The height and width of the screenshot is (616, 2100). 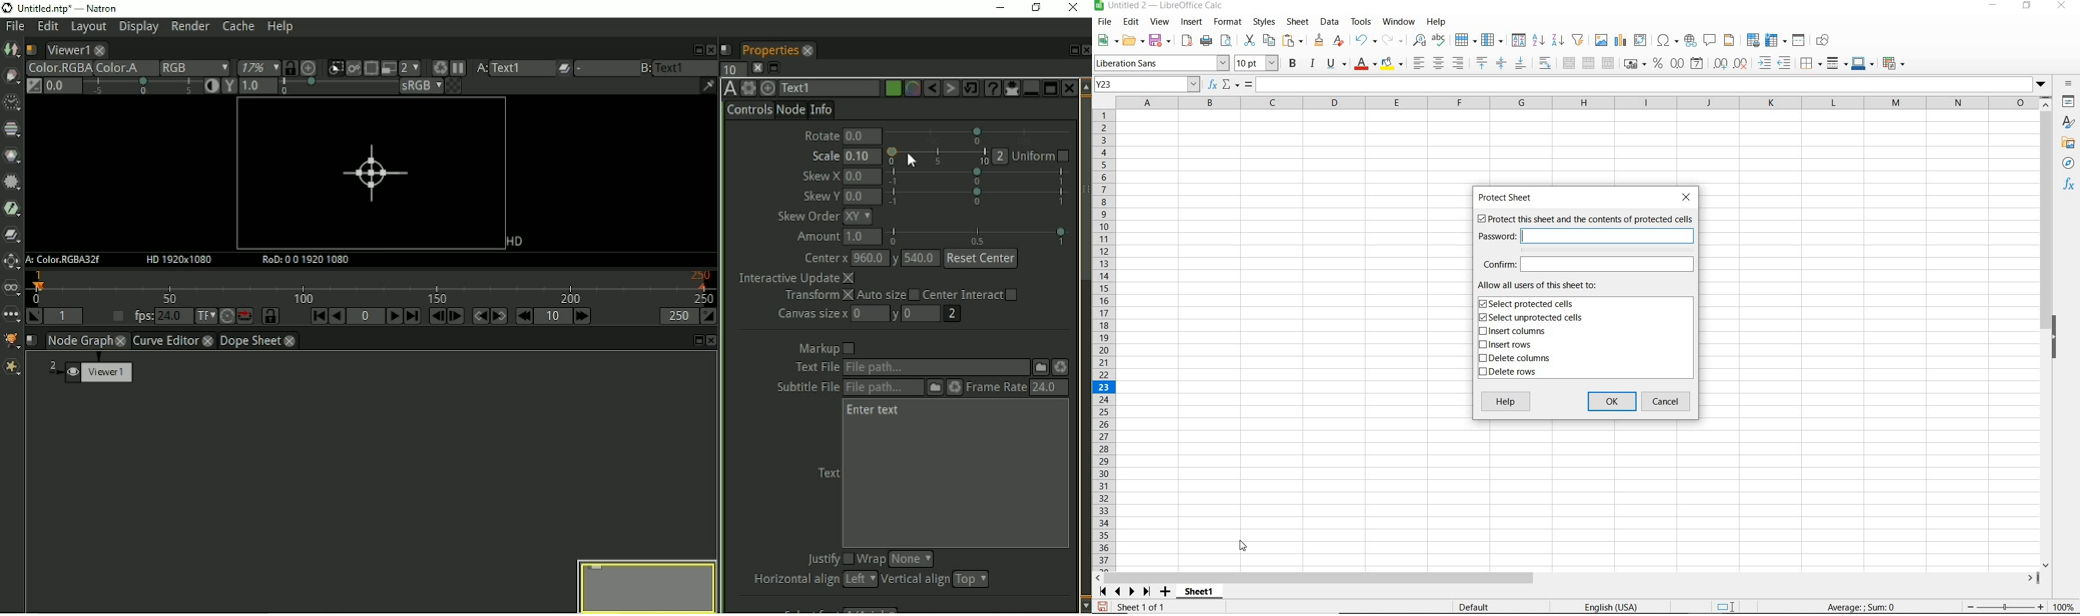 What do you see at coordinates (1320, 41) in the screenshot?
I see `CLONE FORMATTING` at bounding box center [1320, 41].